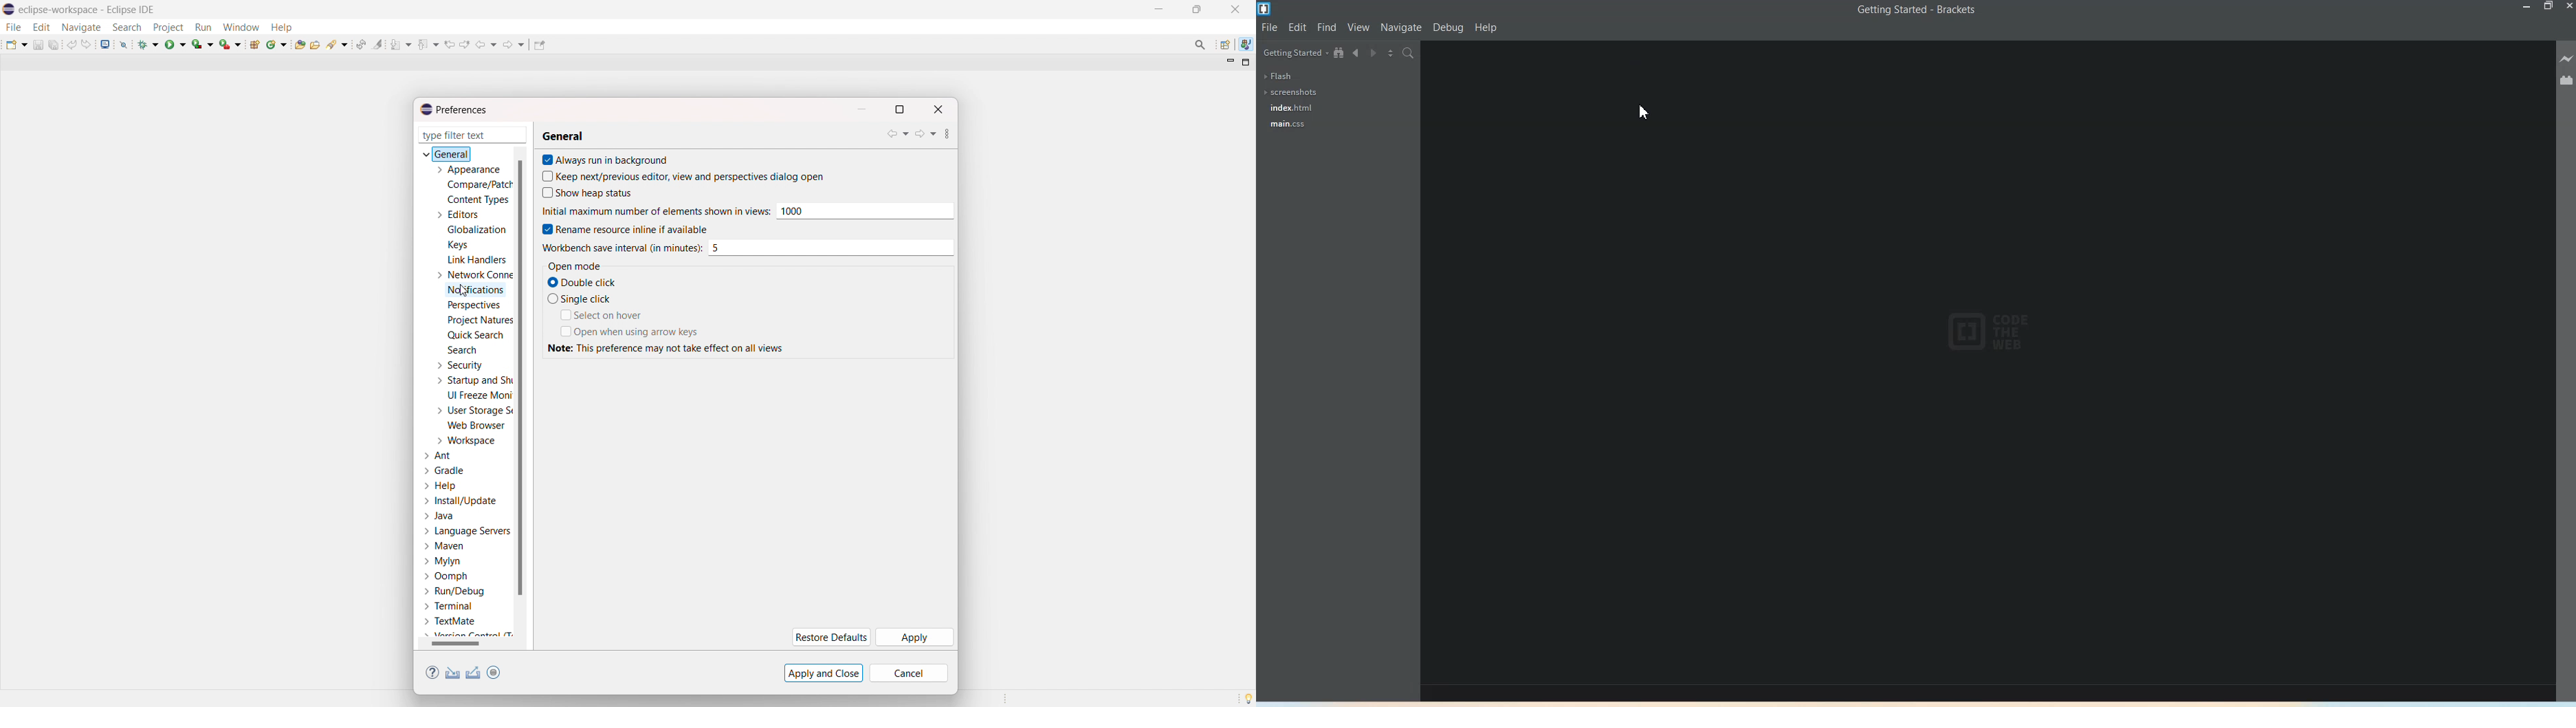 The image size is (2576, 728). Describe the element at coordinates (539, 45) in the screenshot. I see `pin editor` at that location.